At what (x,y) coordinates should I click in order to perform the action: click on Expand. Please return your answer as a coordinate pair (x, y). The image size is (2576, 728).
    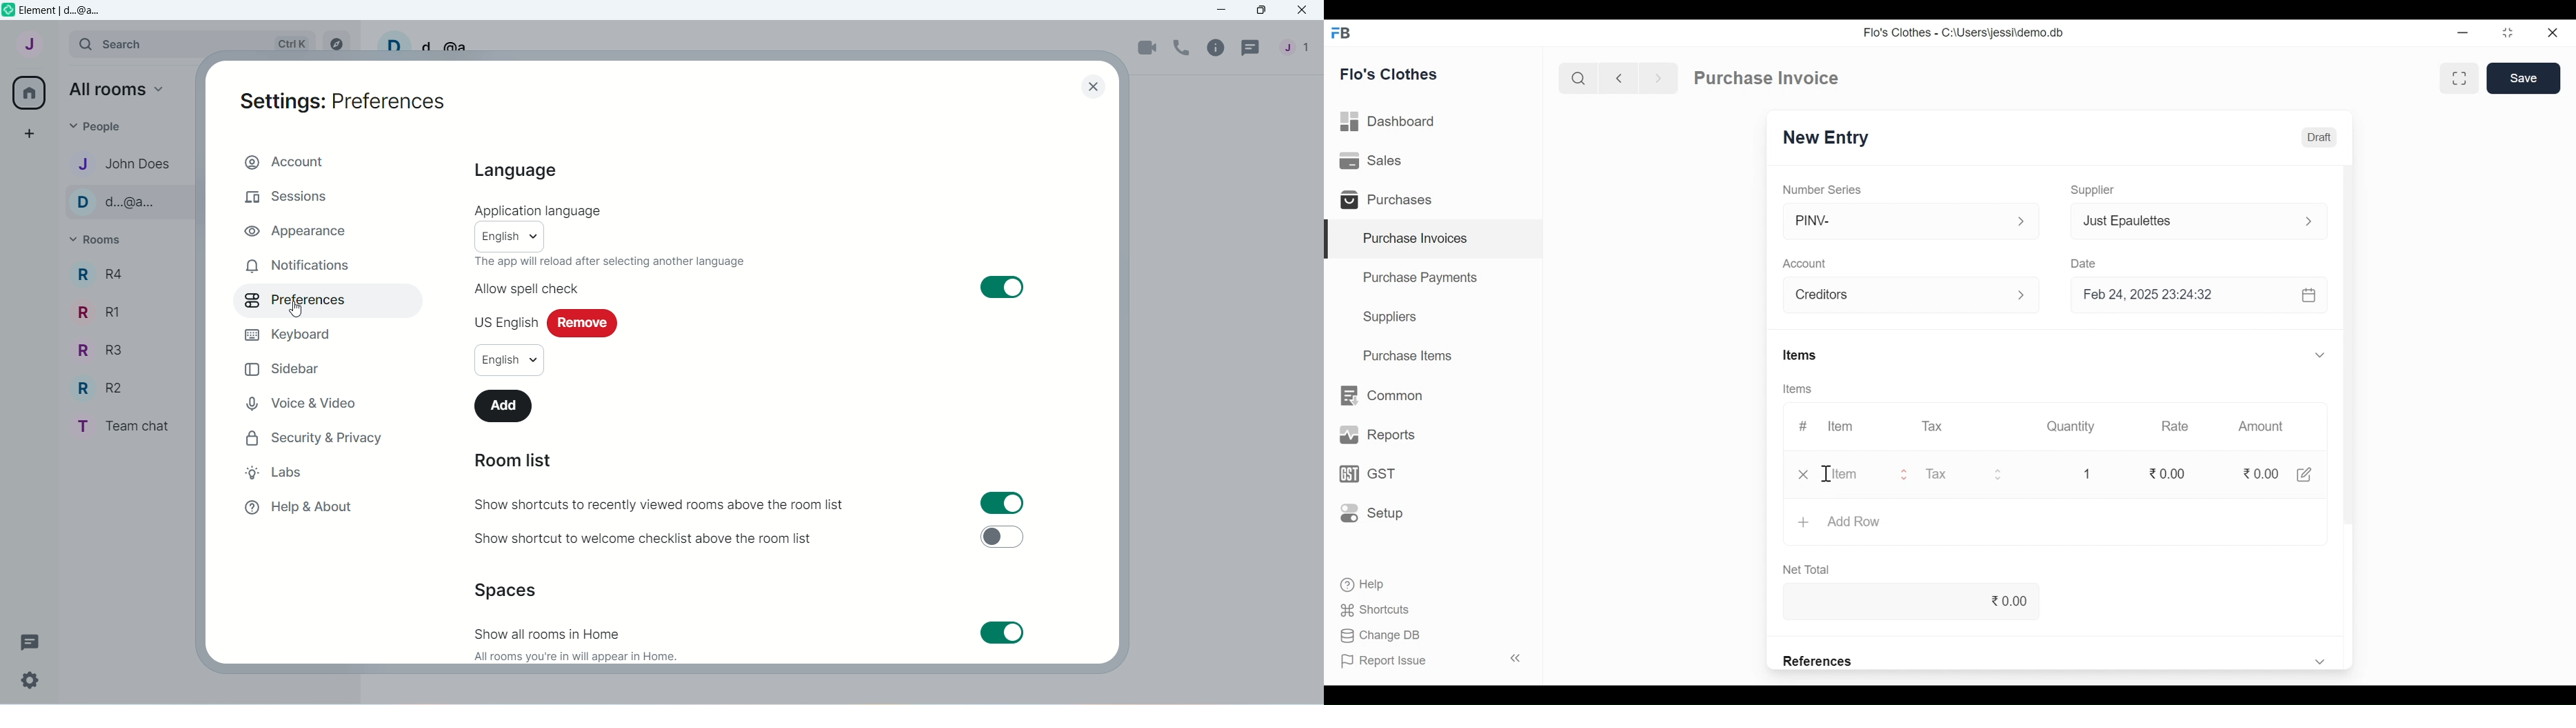
    Looking at the image, I should click on (2322, 354).